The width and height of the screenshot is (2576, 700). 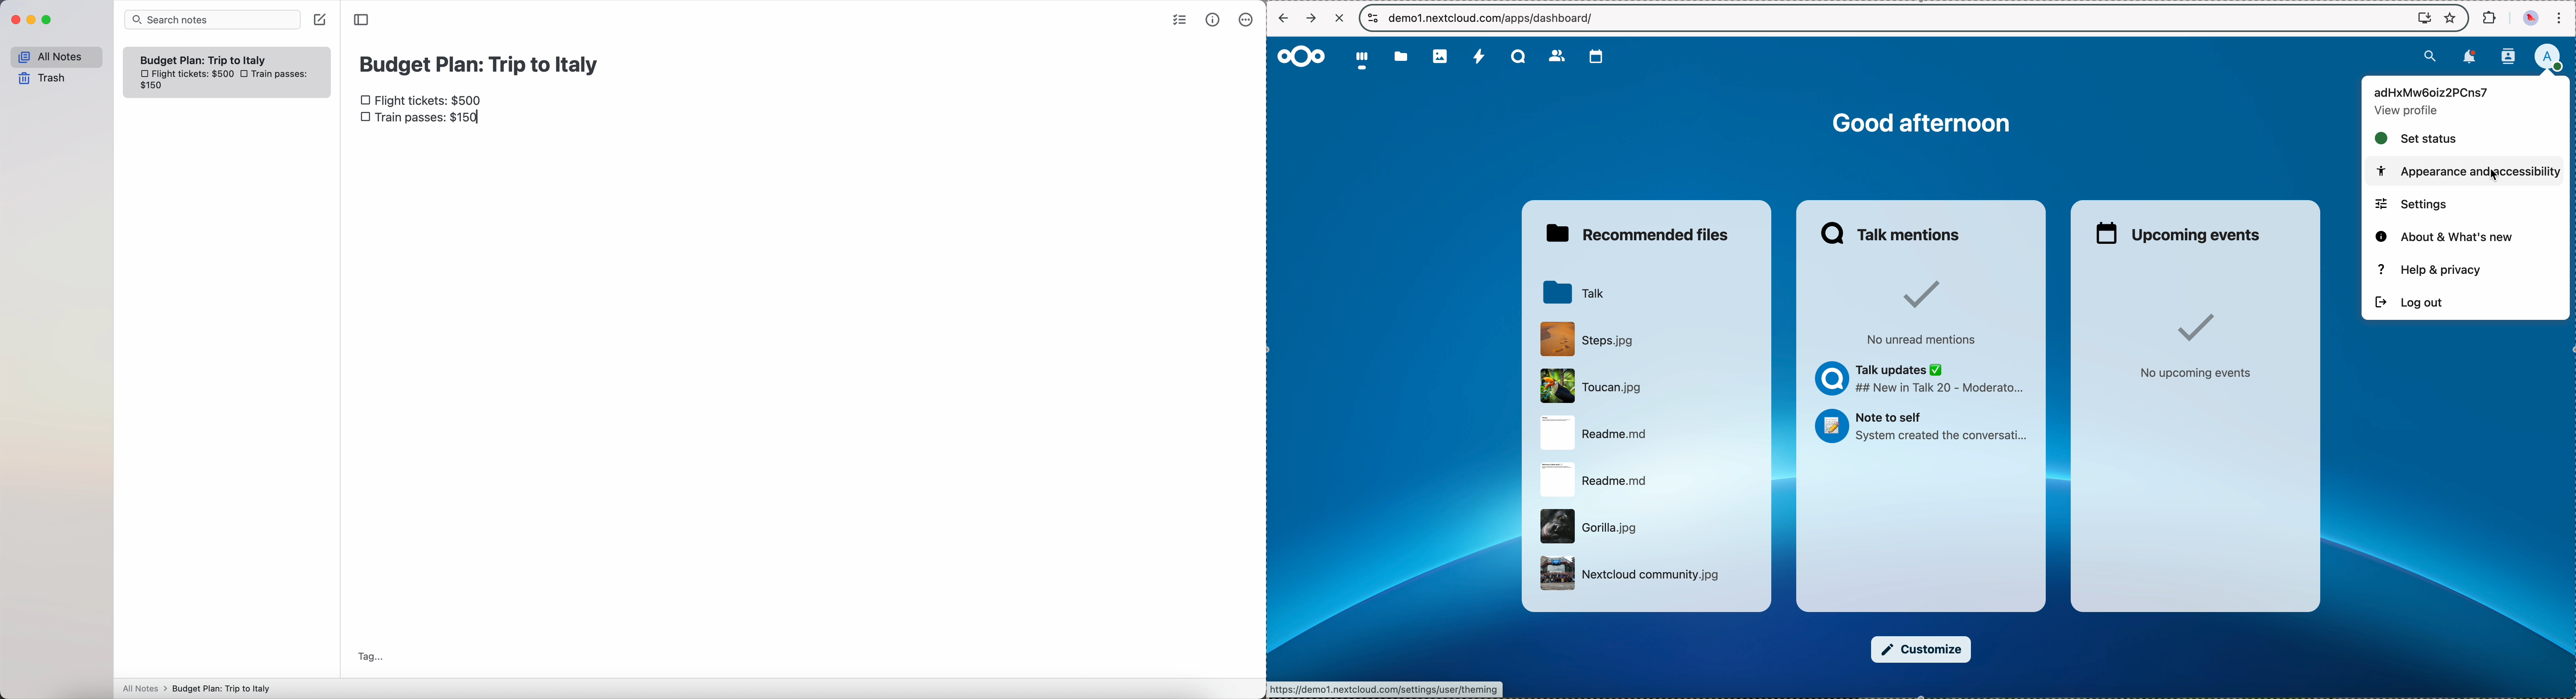 What do you see at coordinates (2499, 178) in the screenshot?
I see `cursor` at bounding box center [2499, 178].